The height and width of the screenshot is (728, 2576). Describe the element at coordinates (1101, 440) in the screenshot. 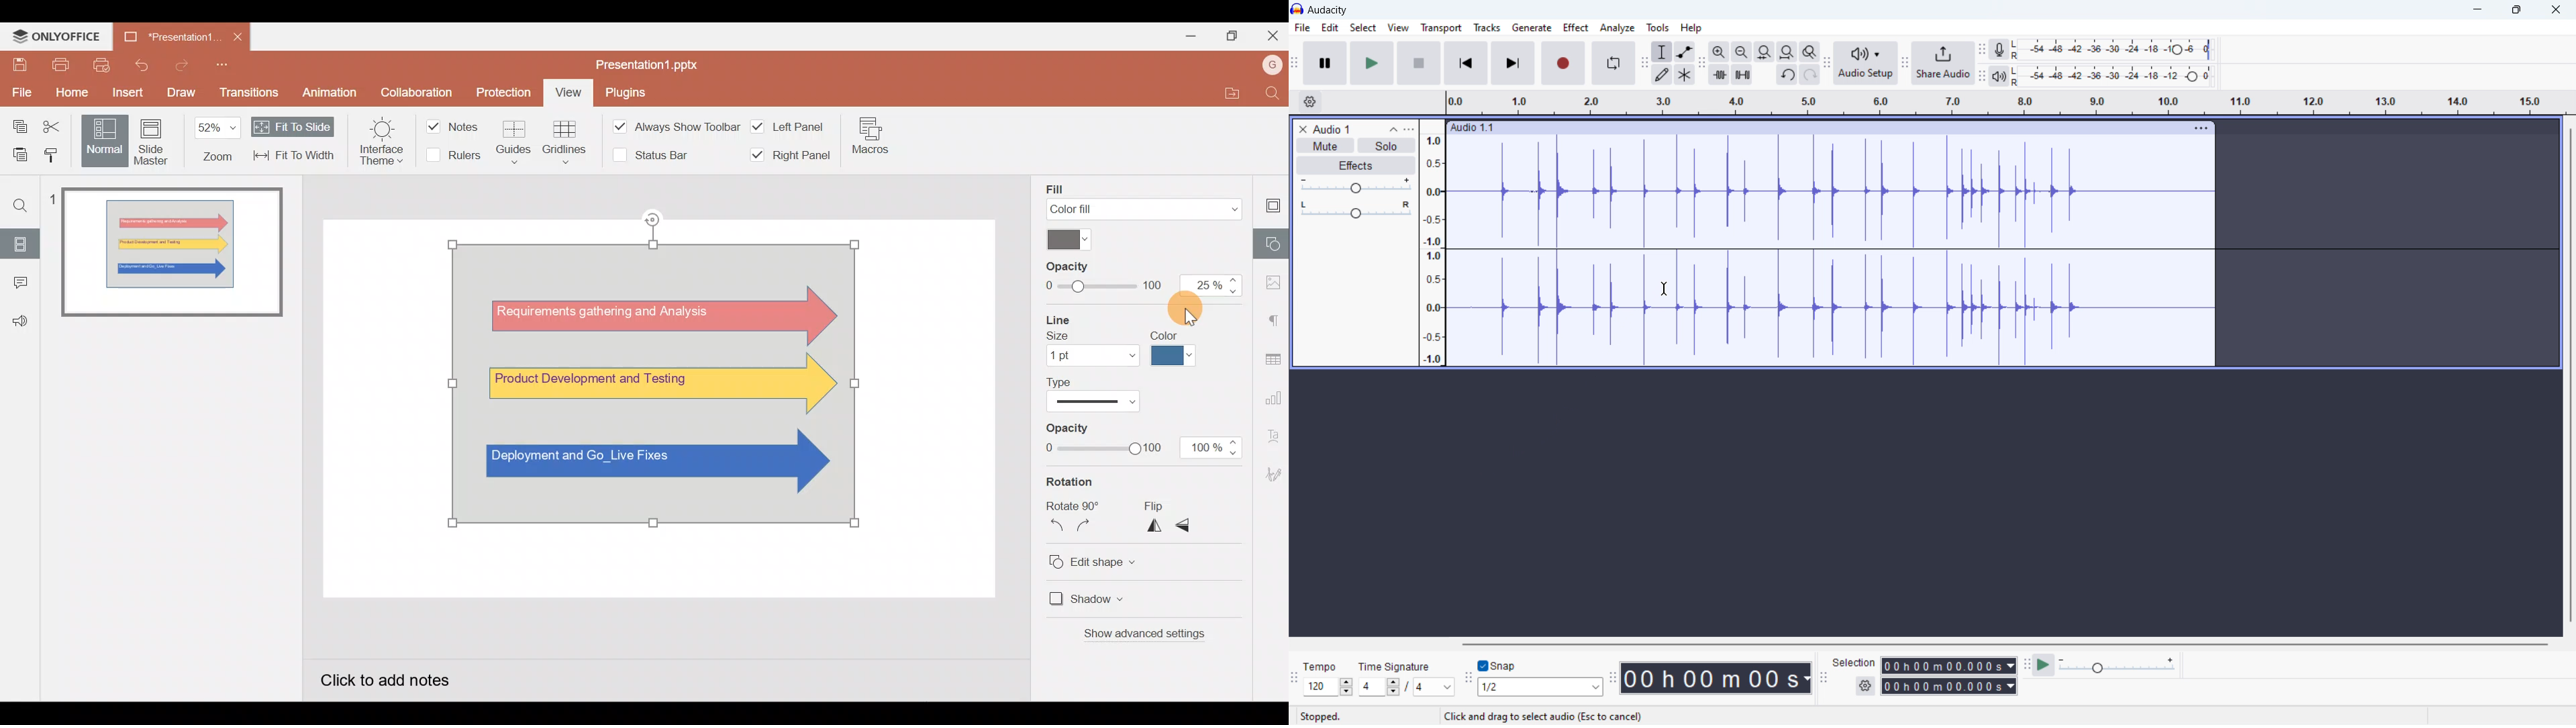

I see `Opacity level slider` at that location.